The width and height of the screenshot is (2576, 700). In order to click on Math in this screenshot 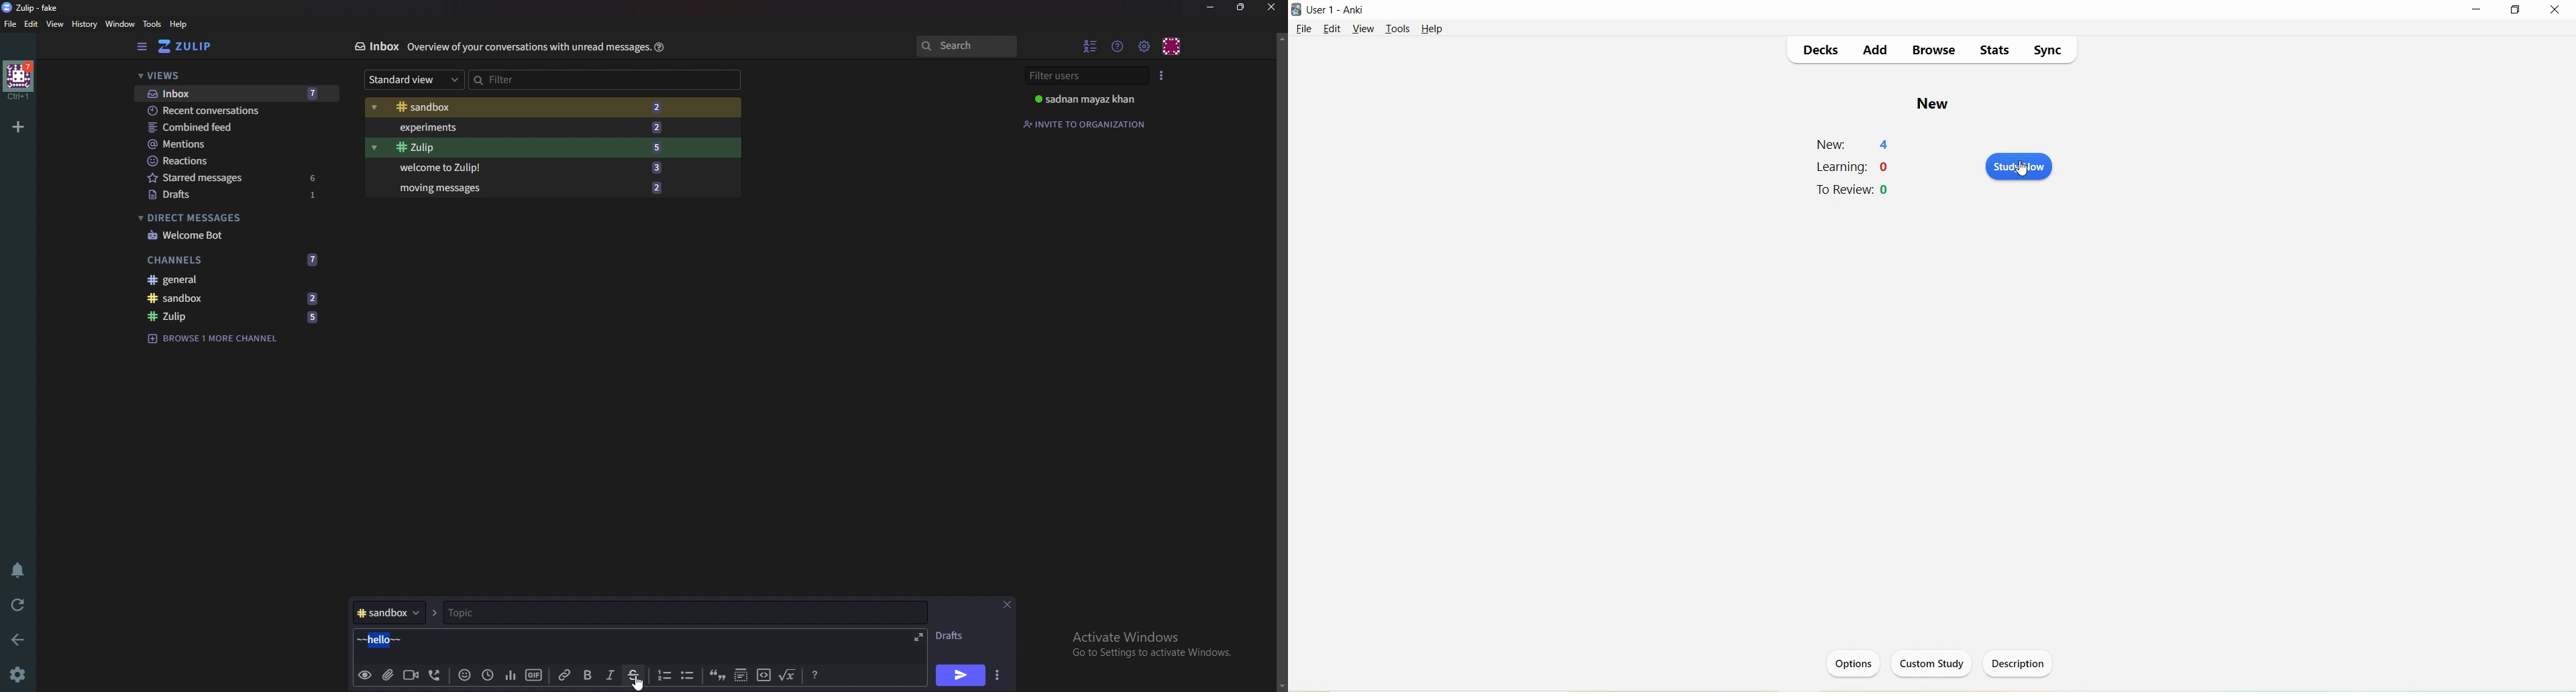, I will do `click(790, 676)`.